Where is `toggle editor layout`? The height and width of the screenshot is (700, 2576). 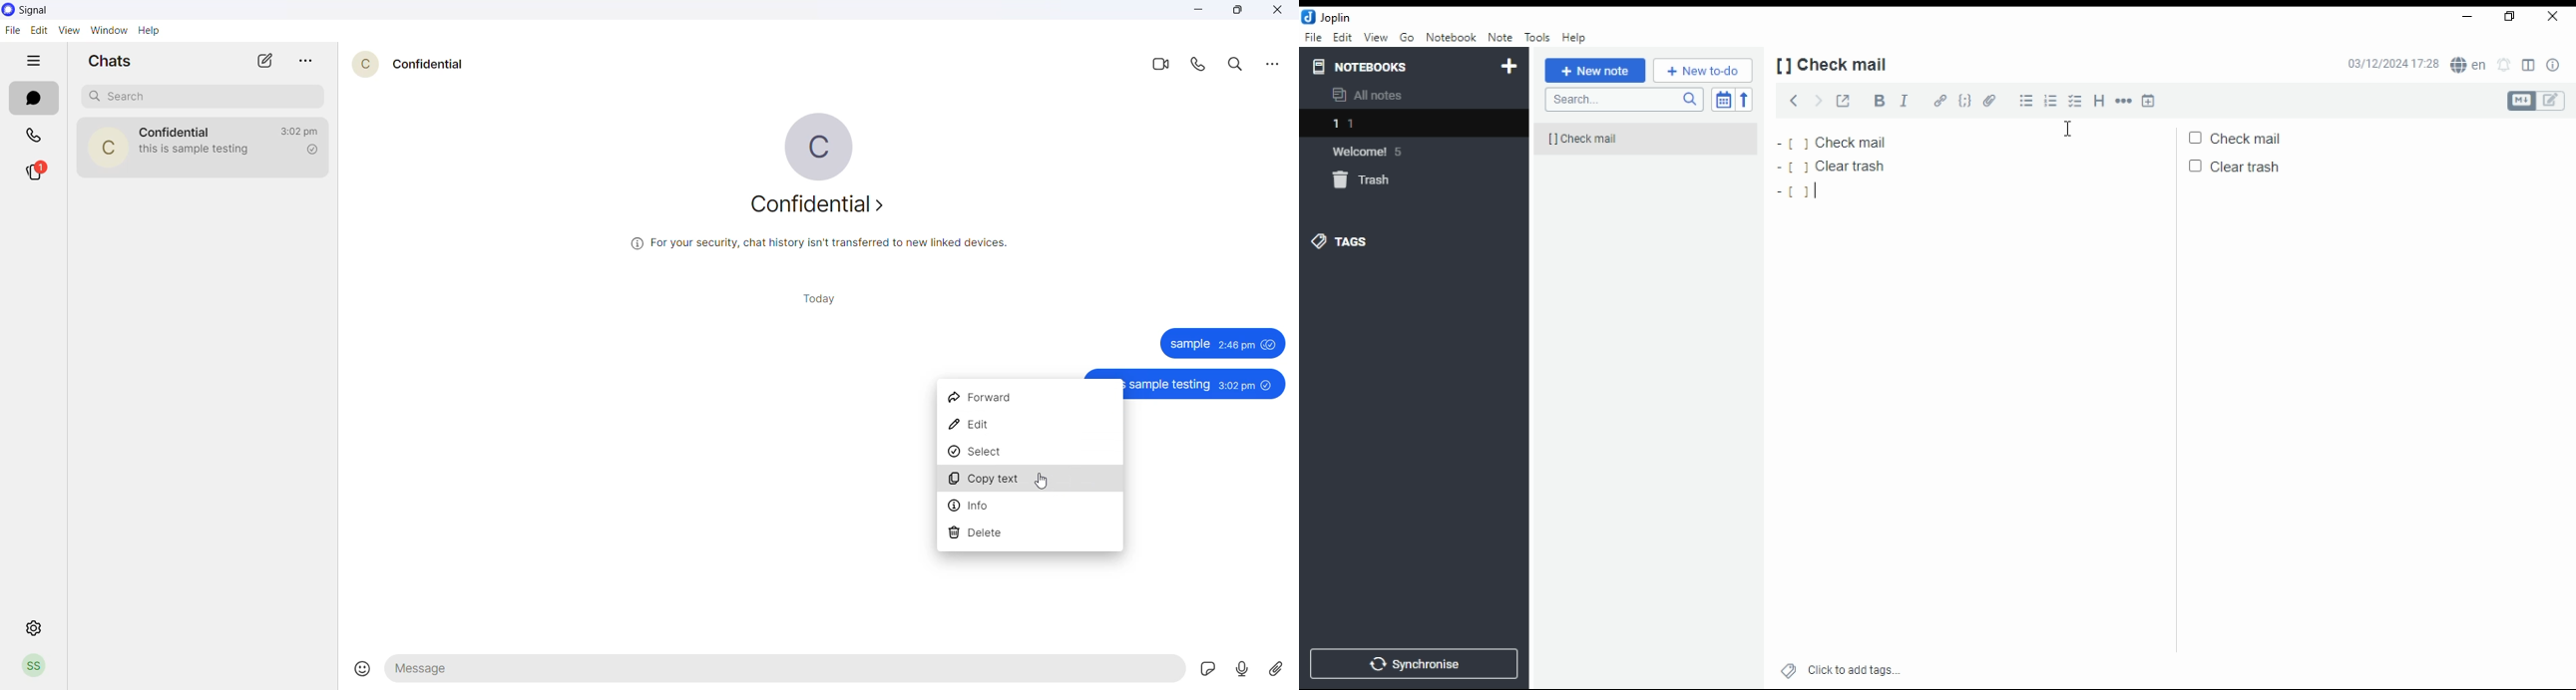
toggle editor layout is located at coordinates (2529, 63).